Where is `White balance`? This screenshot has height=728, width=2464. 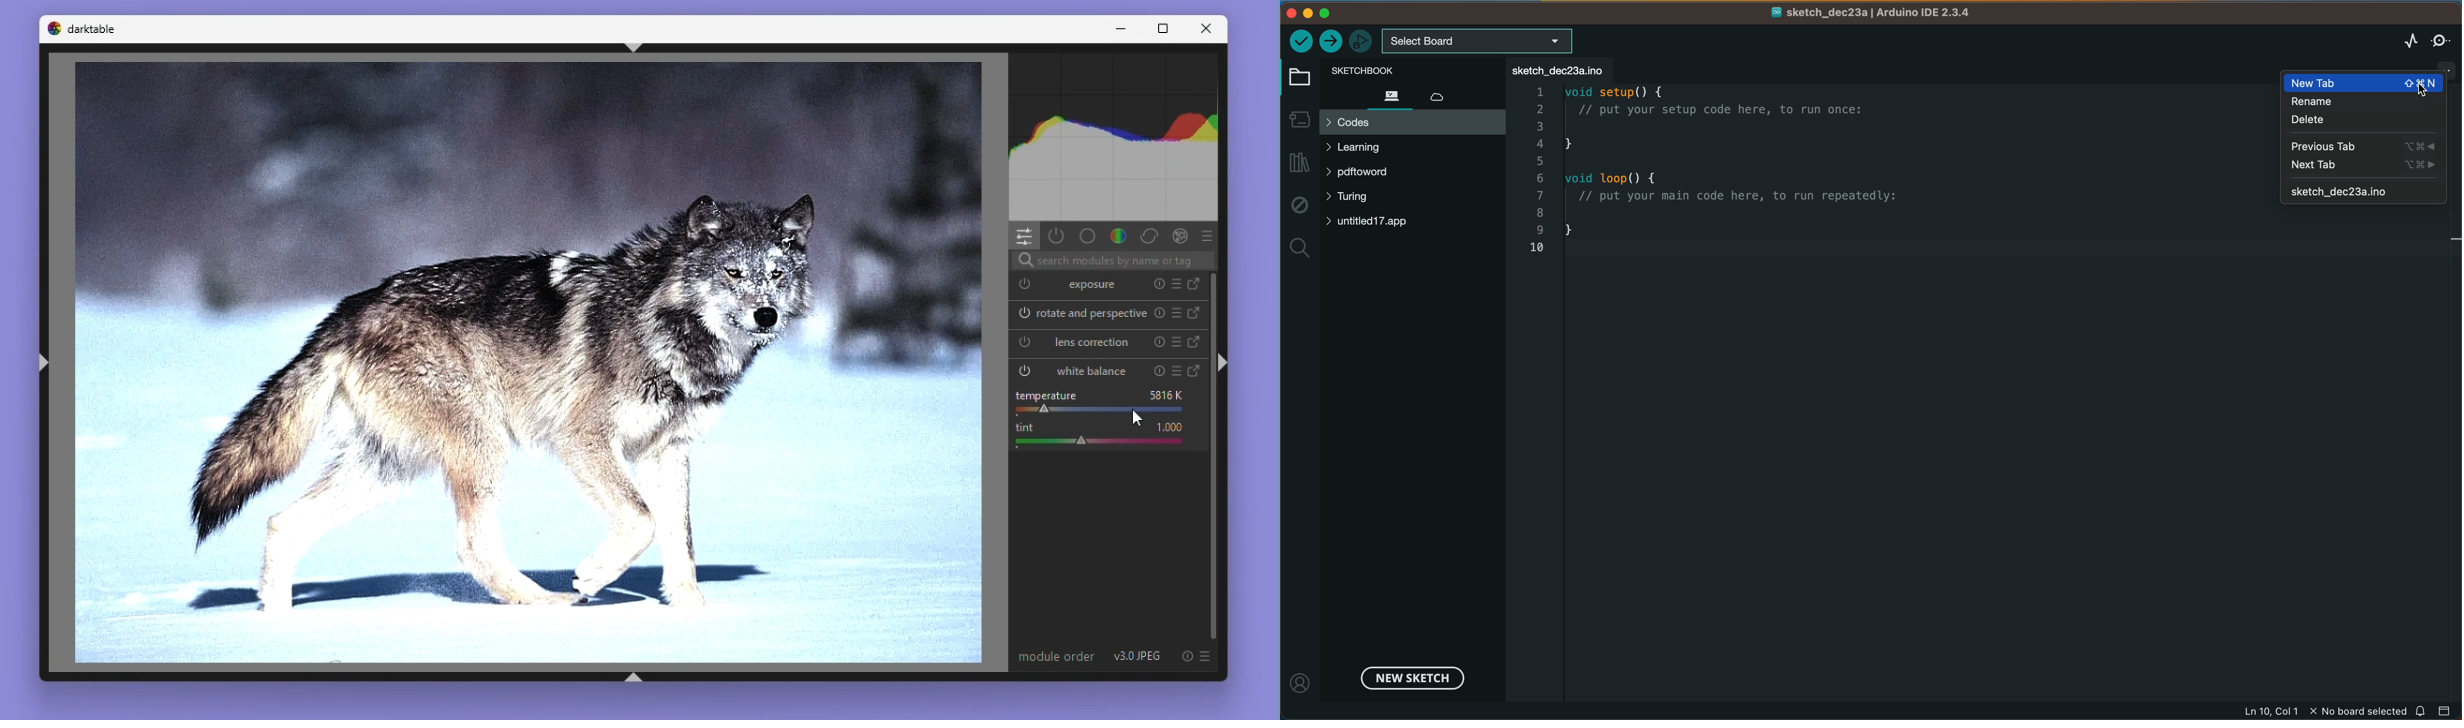
White balance is located at coordinates (1075, 369).